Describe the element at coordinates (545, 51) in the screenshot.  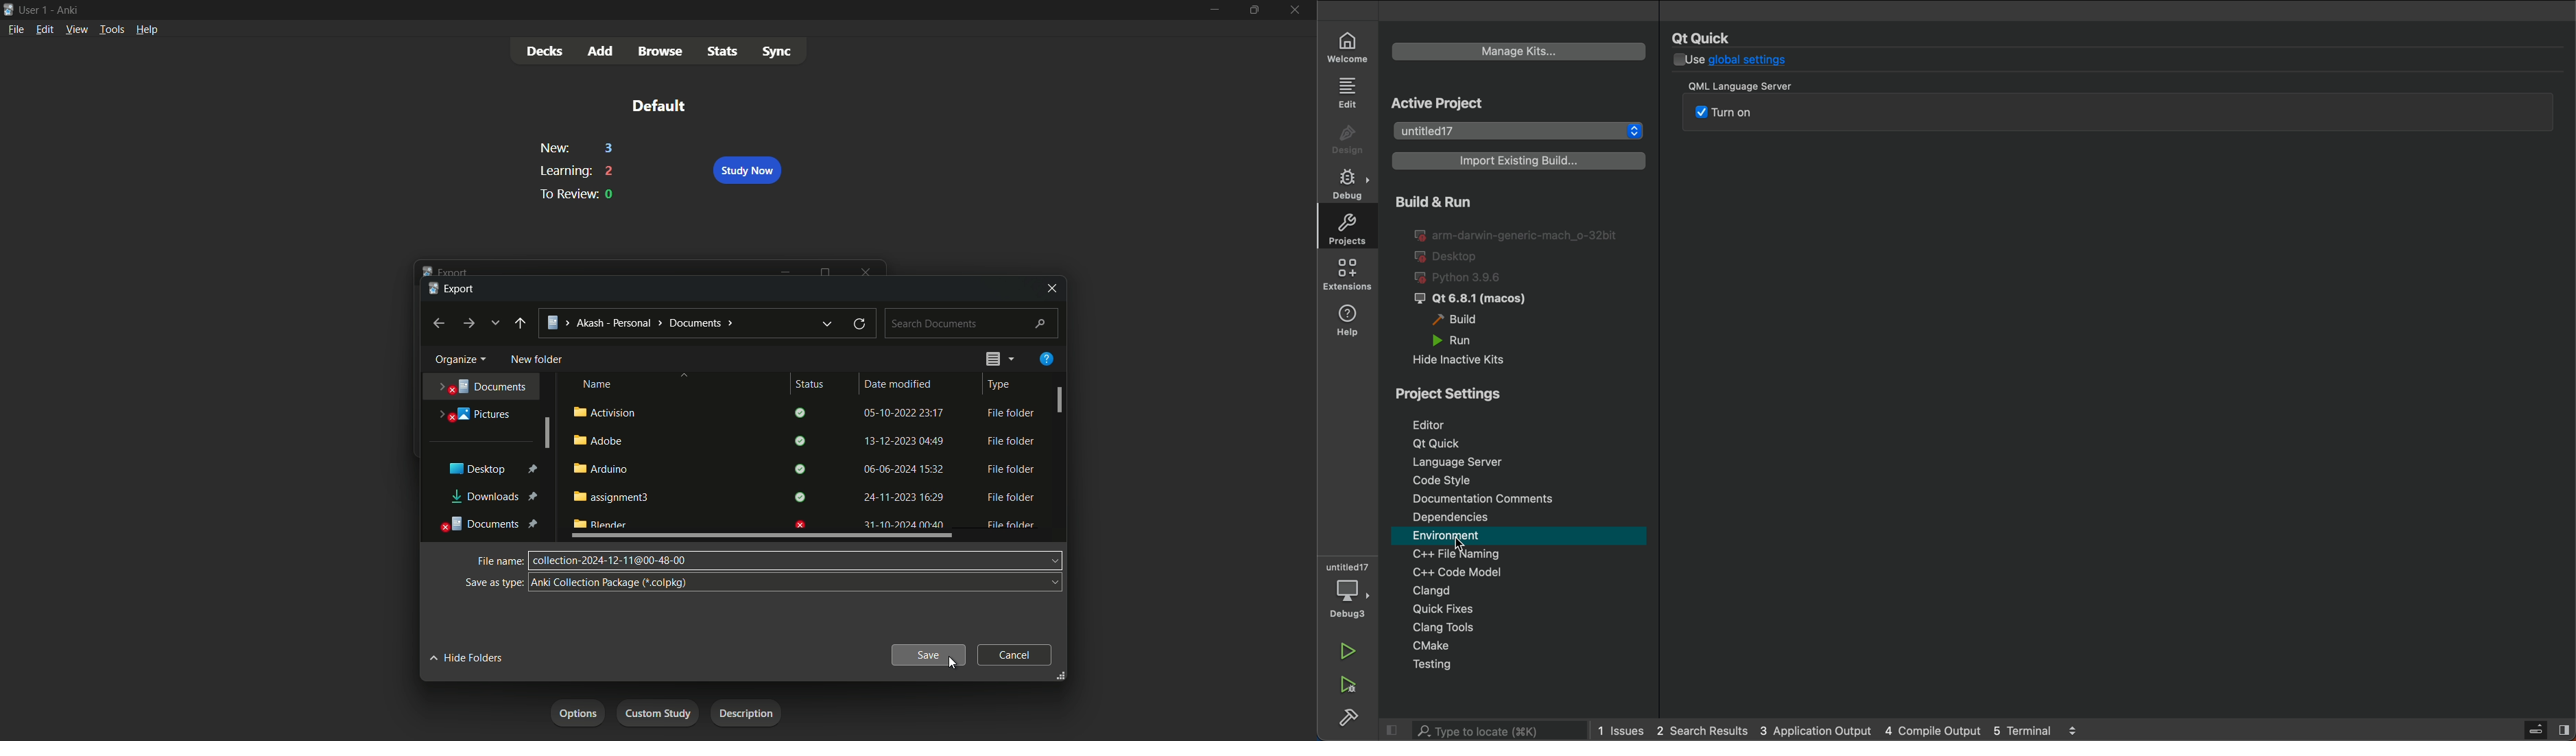
I see `decks` at that location.